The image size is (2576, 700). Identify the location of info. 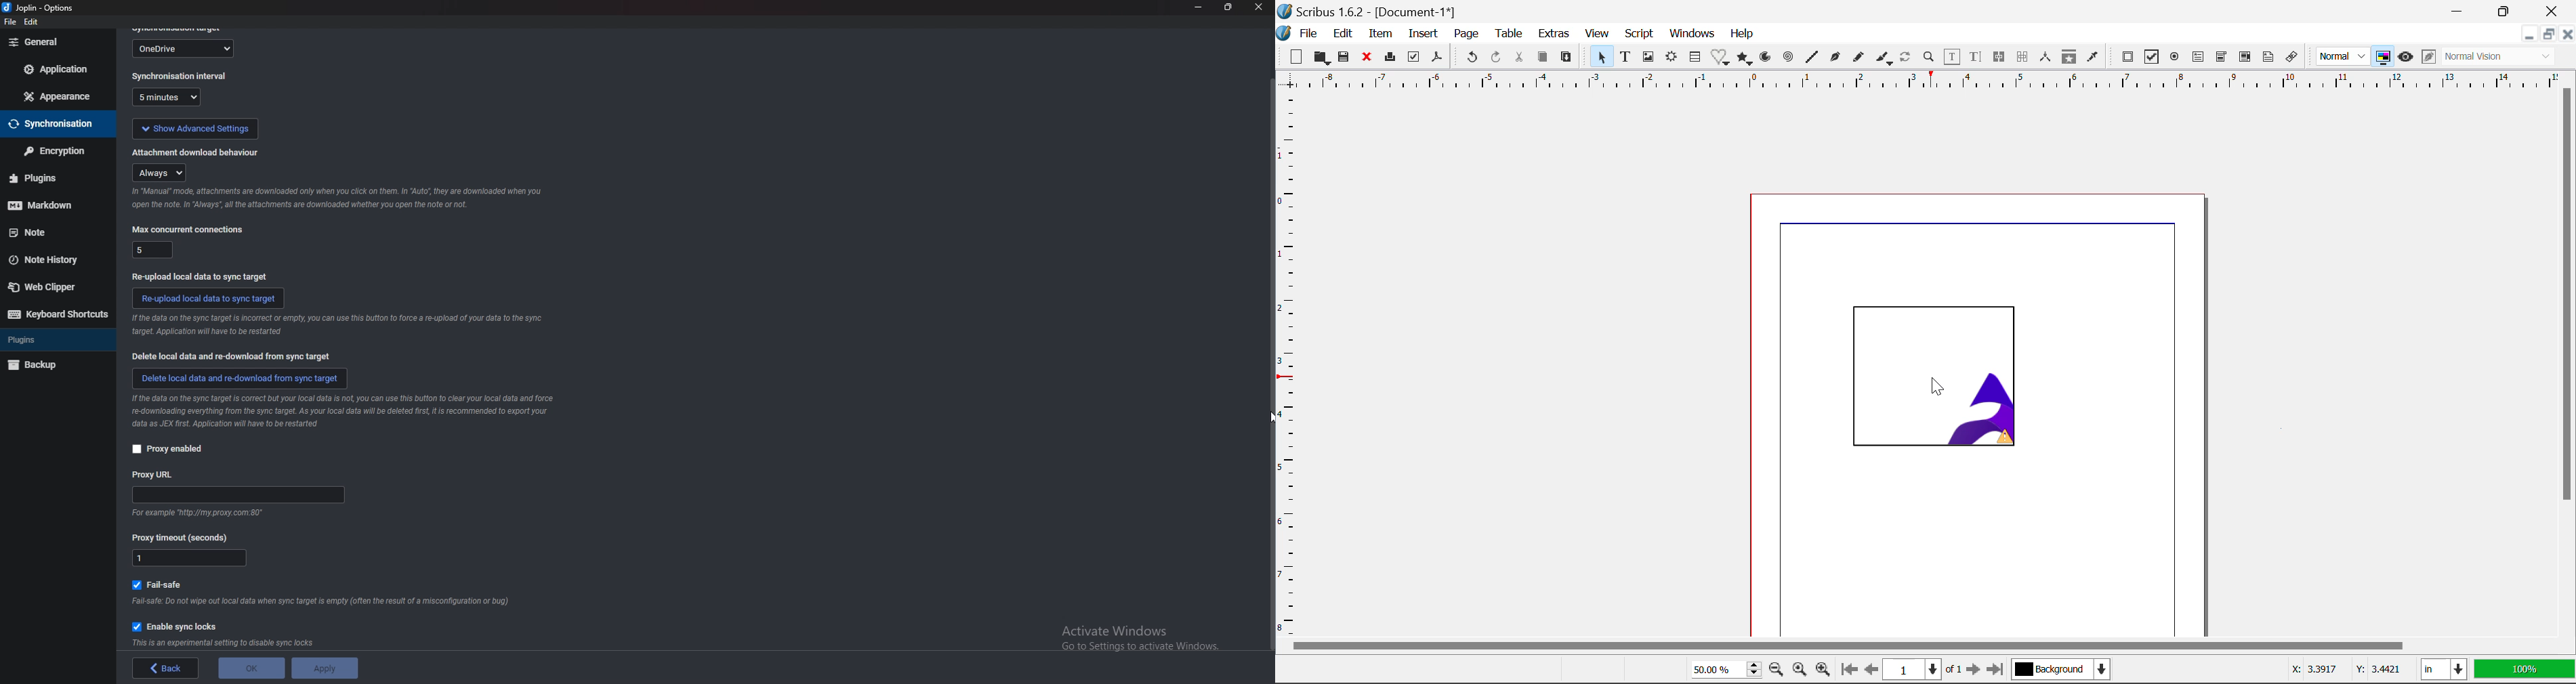
(335, 327).